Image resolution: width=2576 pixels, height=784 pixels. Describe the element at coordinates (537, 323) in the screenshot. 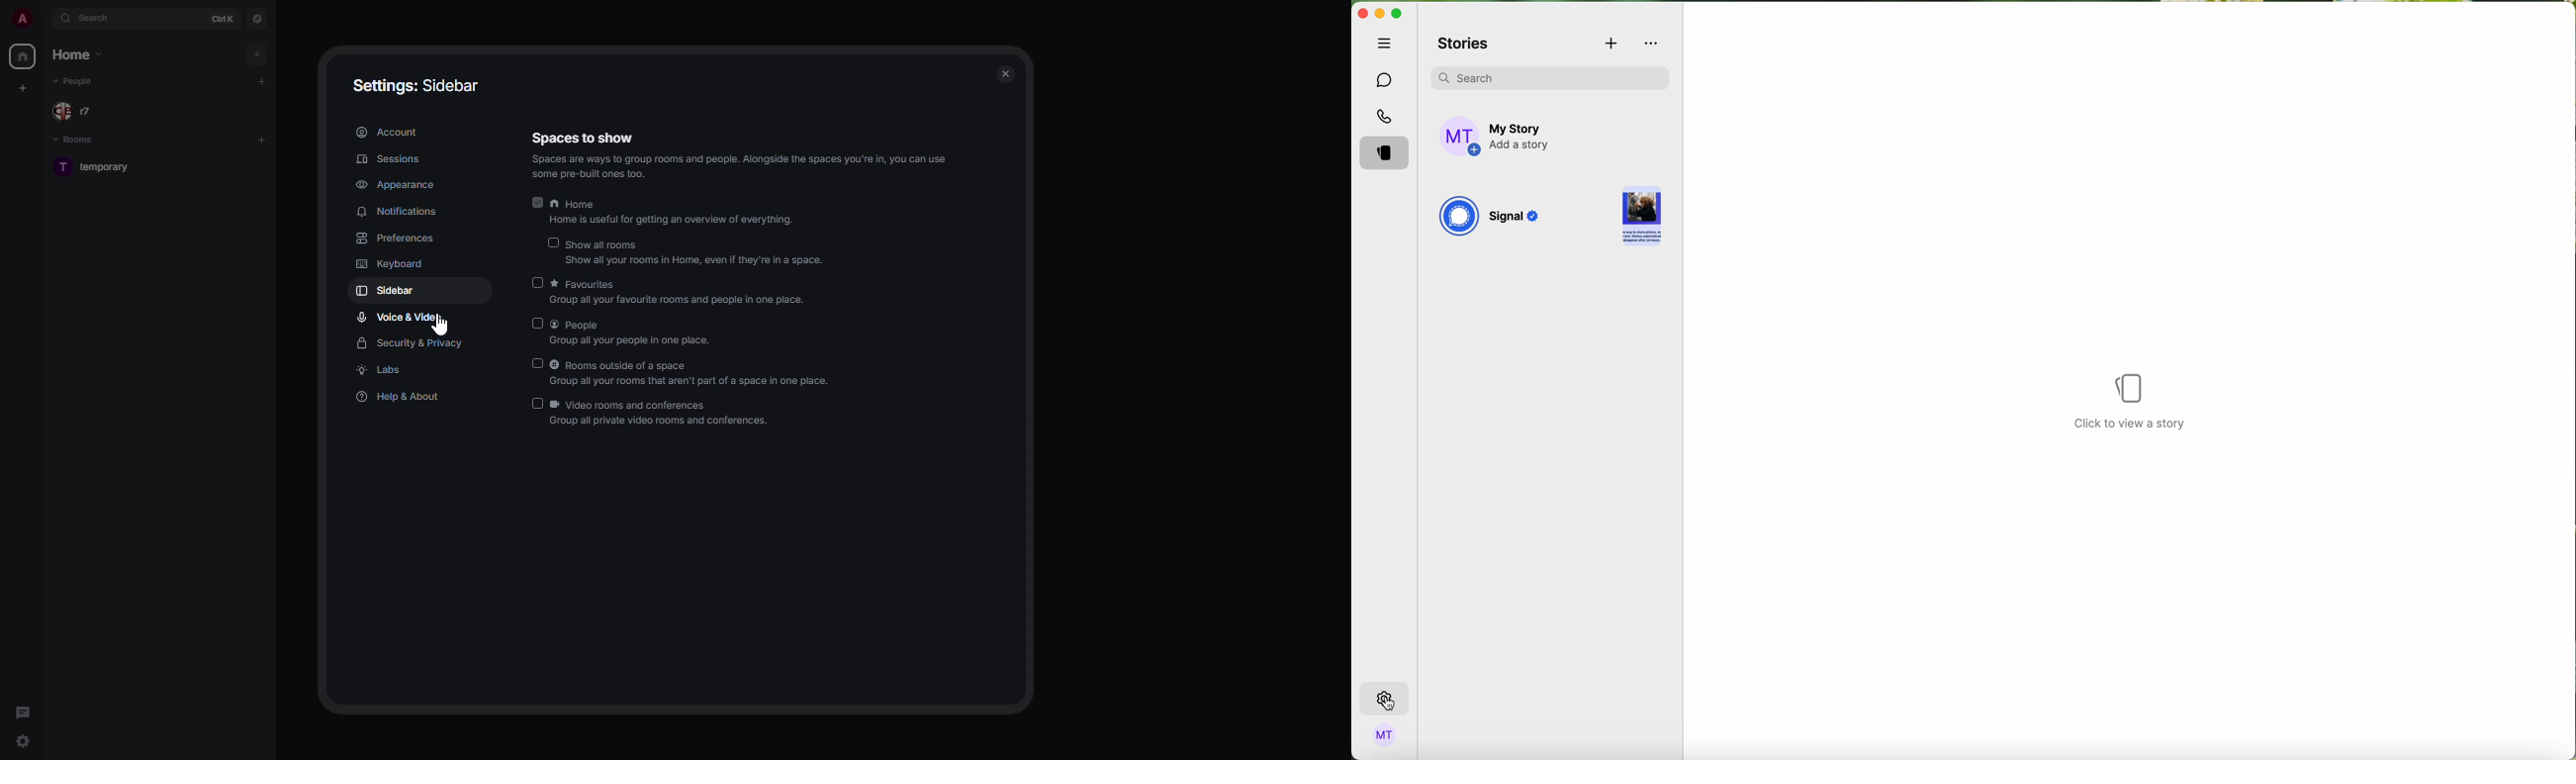

I see `disabled` at that location.